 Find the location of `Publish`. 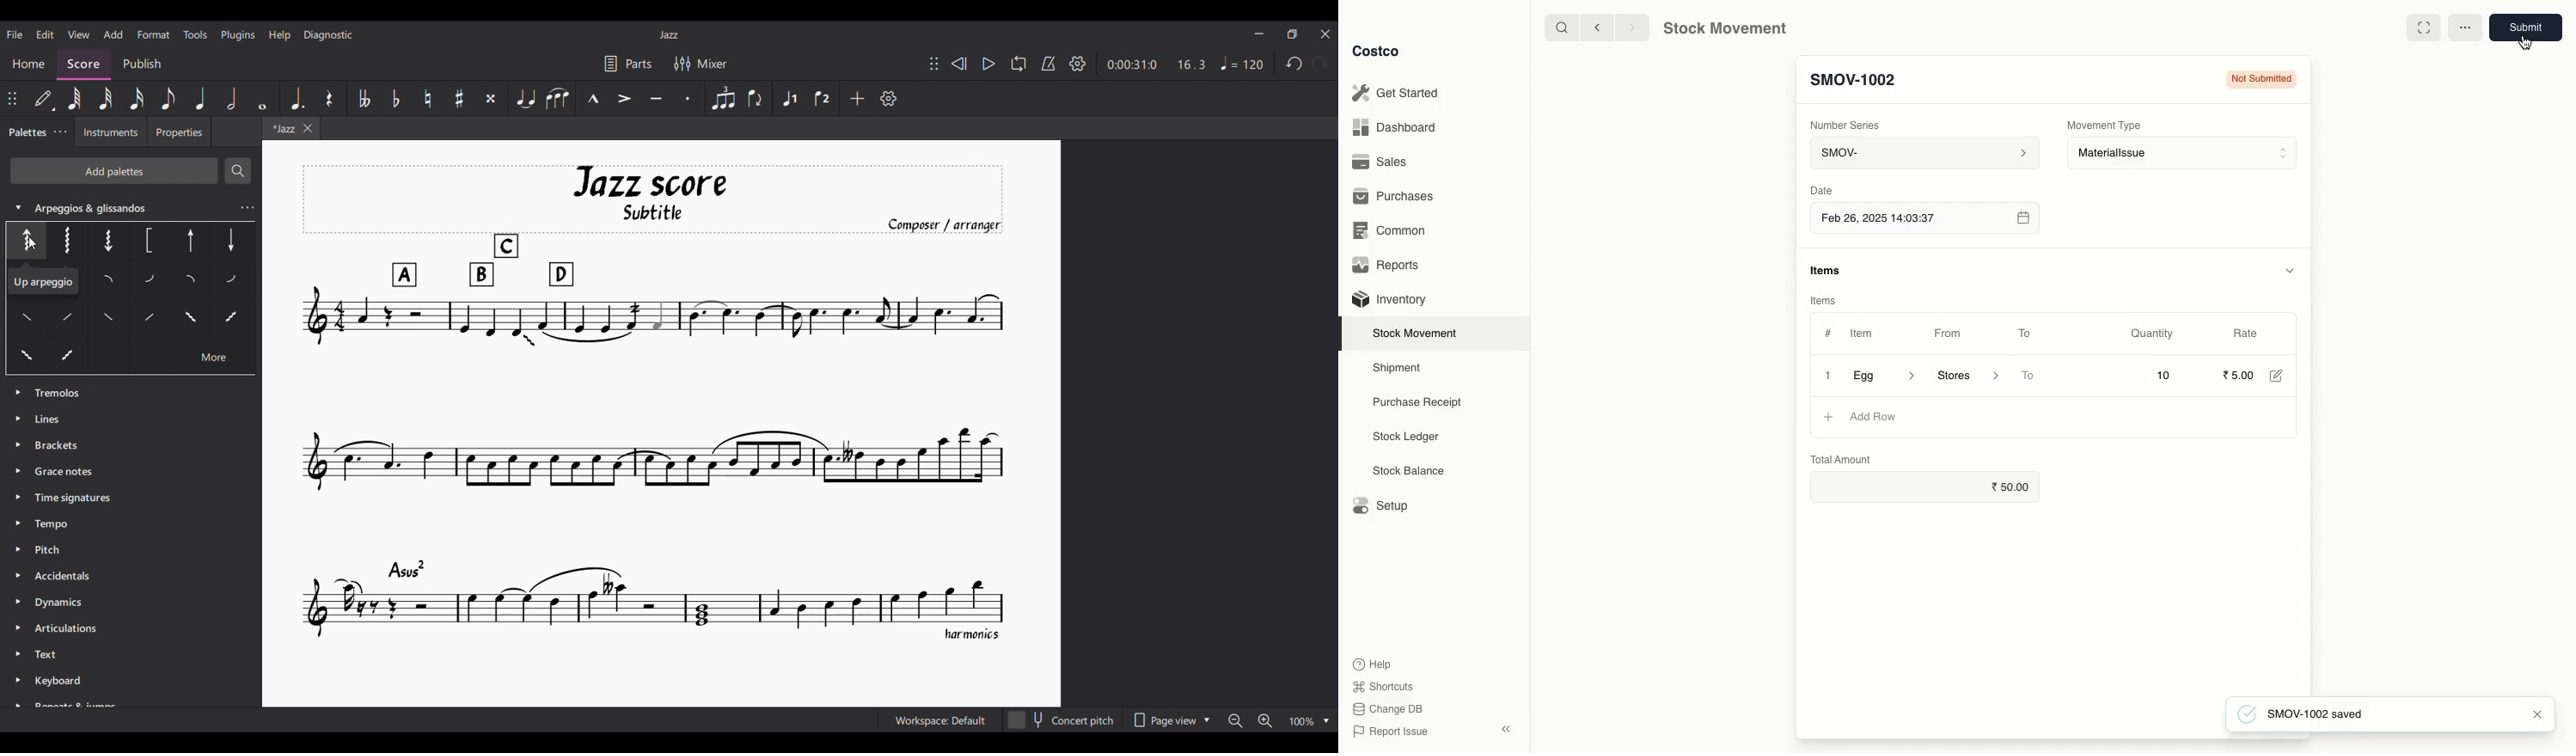

Publish is located at coordinates (144, 61).